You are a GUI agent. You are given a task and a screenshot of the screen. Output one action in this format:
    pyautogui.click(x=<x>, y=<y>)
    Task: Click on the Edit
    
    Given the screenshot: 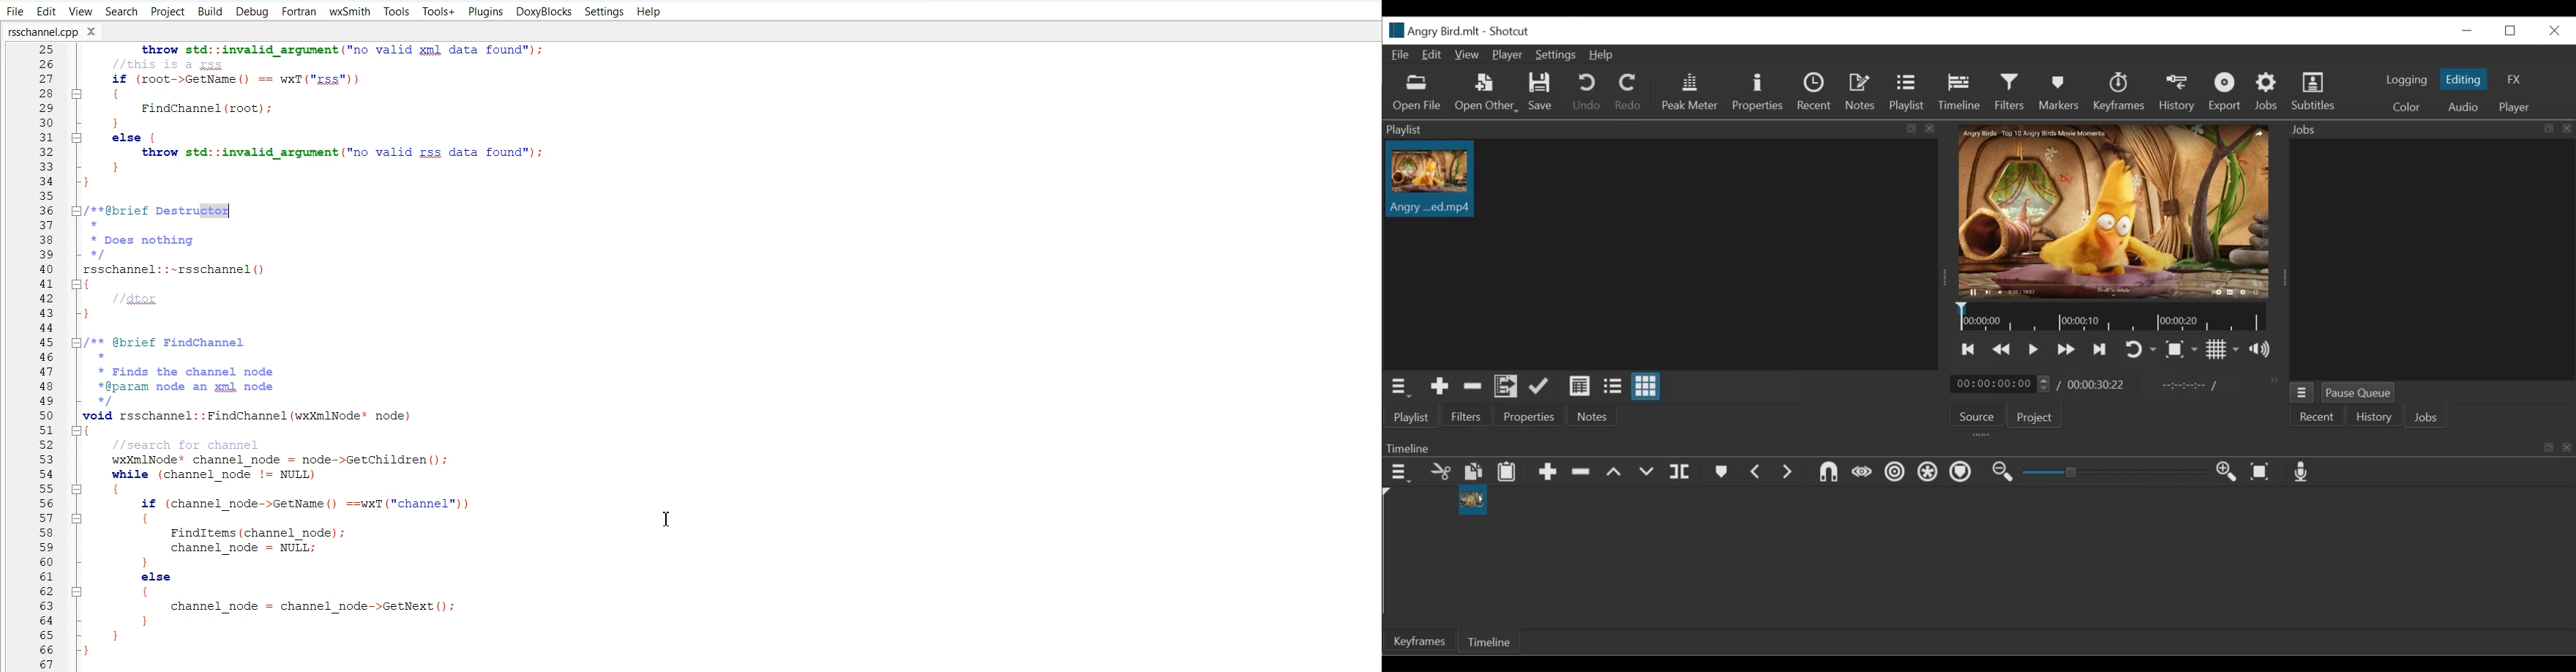 What is the action you would take?
    pyautogui.click(x=1433, y=55)
    